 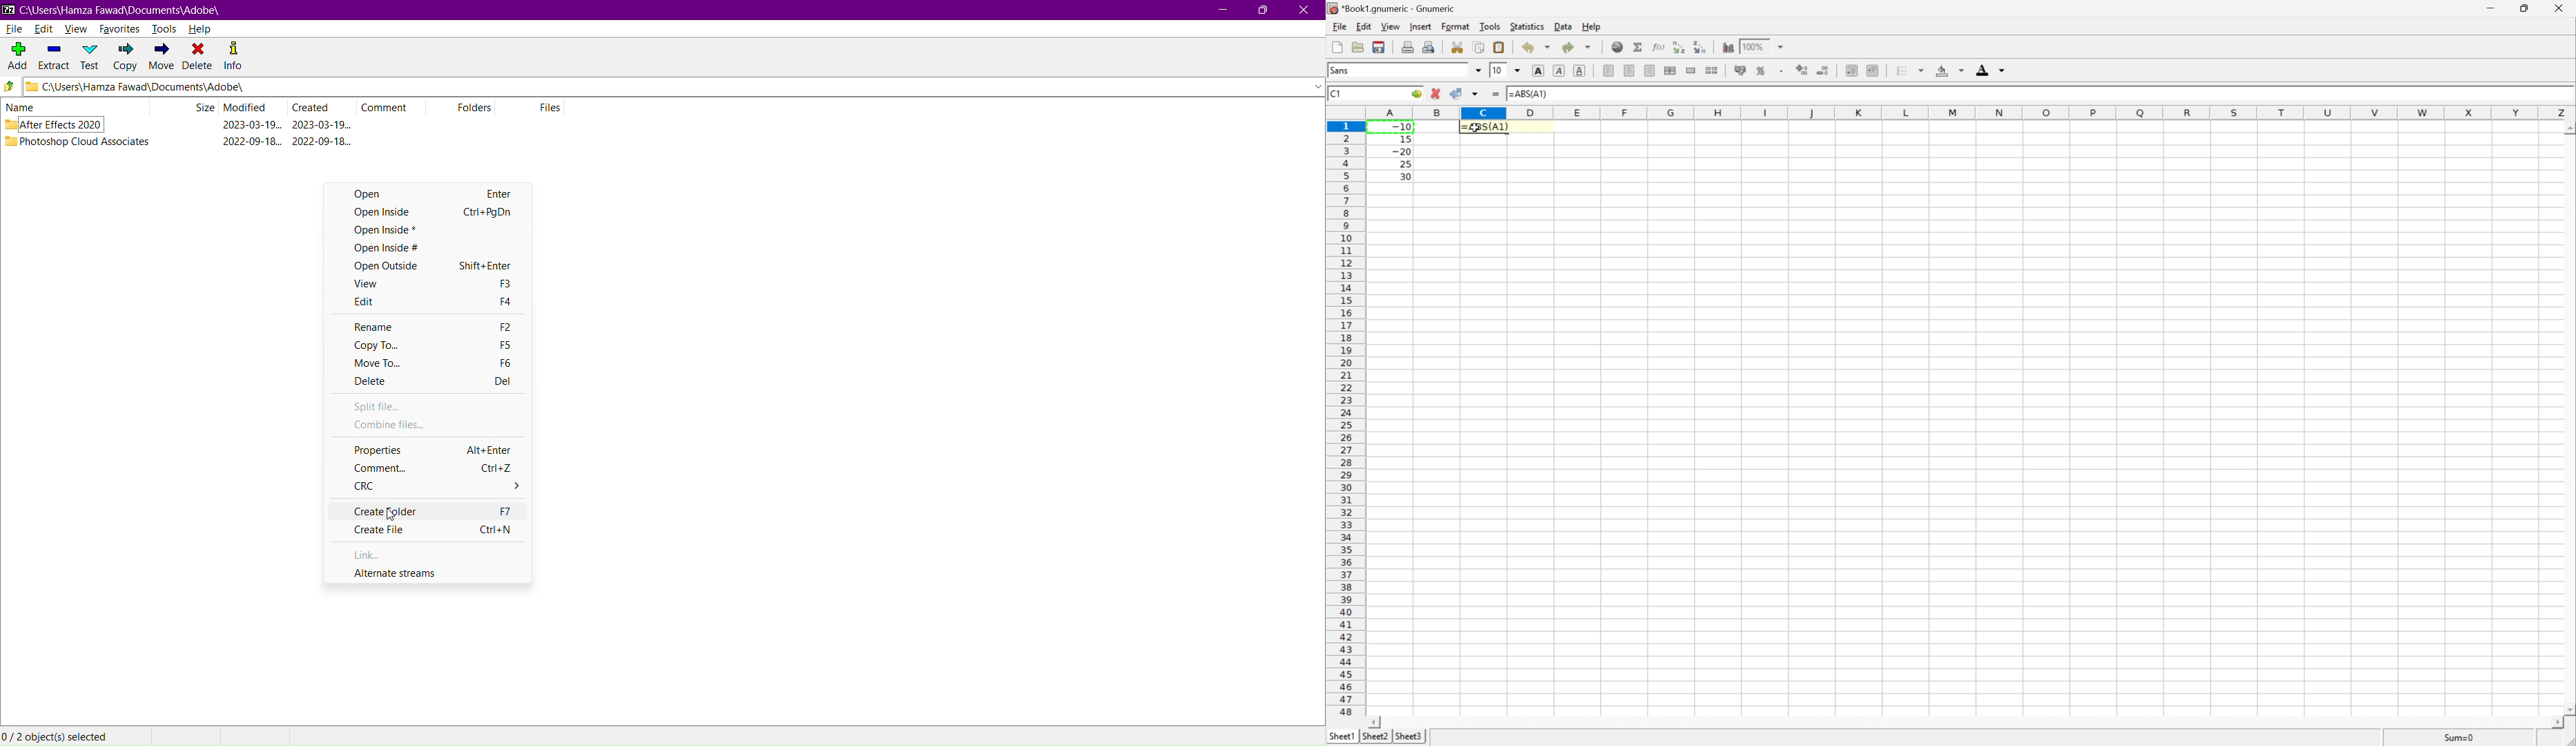 I want to click on Print preview, so click(x=1431, y=46).